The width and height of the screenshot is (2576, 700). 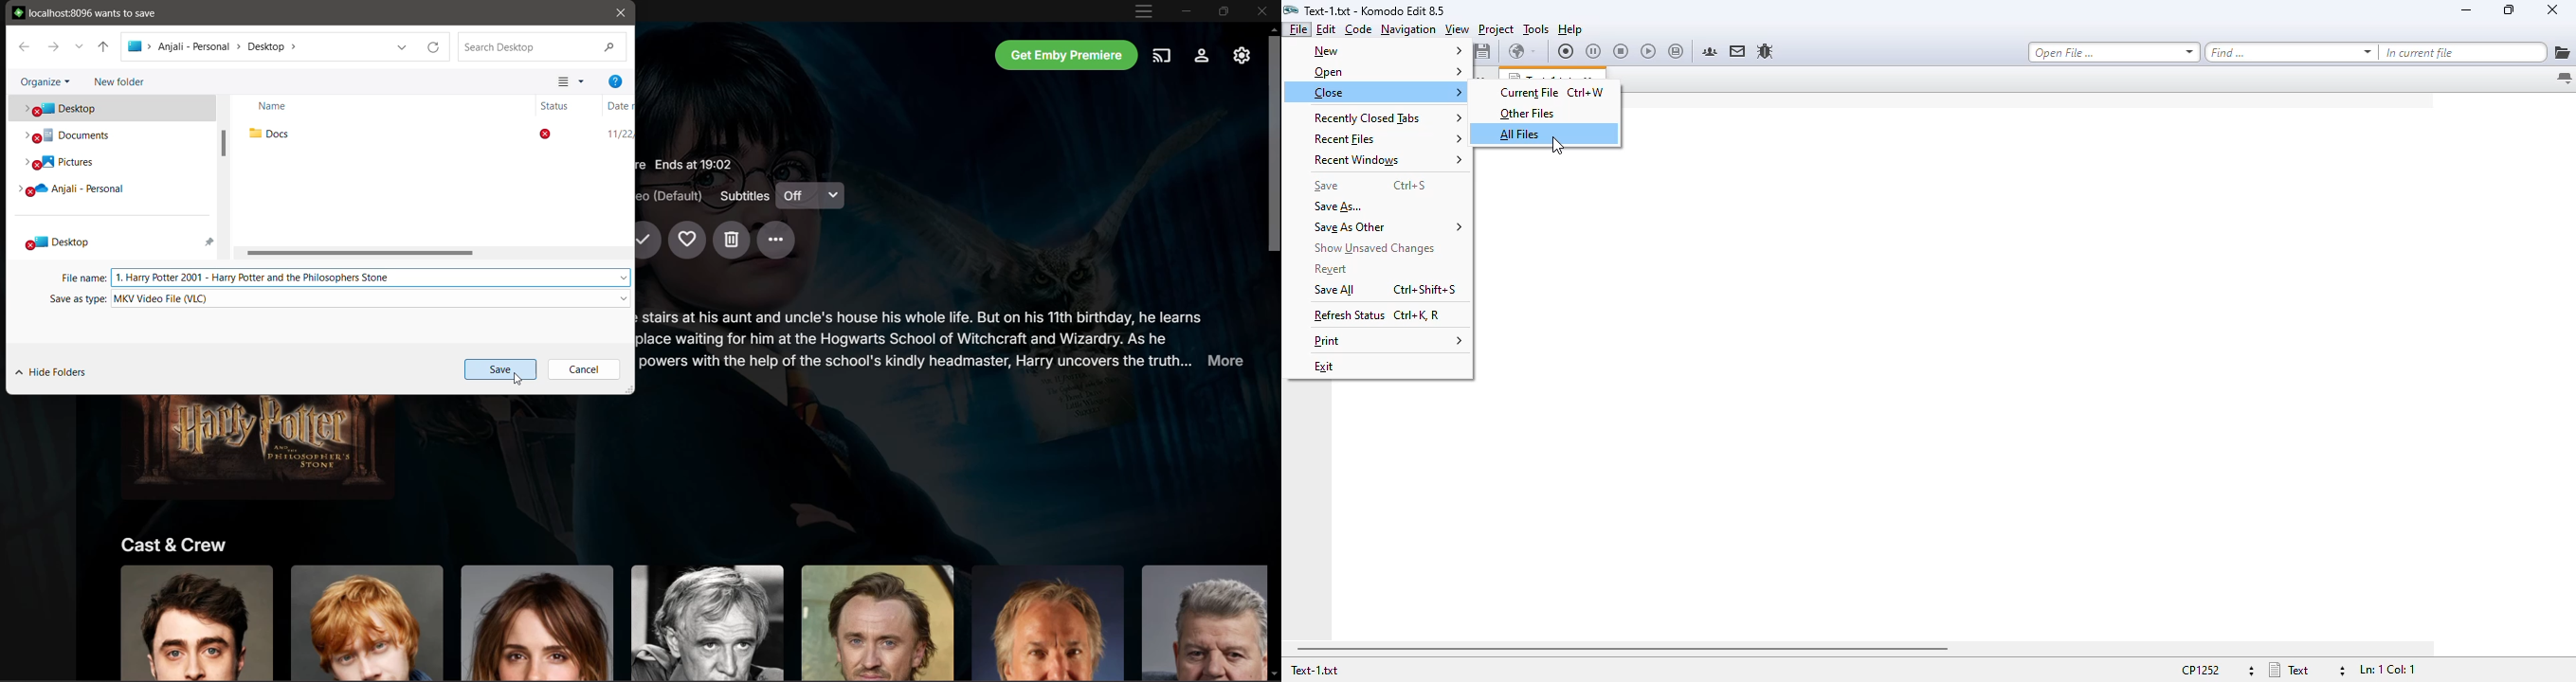 I want to click on Horizontal Scroll Bar, so click(x=427, y=254).